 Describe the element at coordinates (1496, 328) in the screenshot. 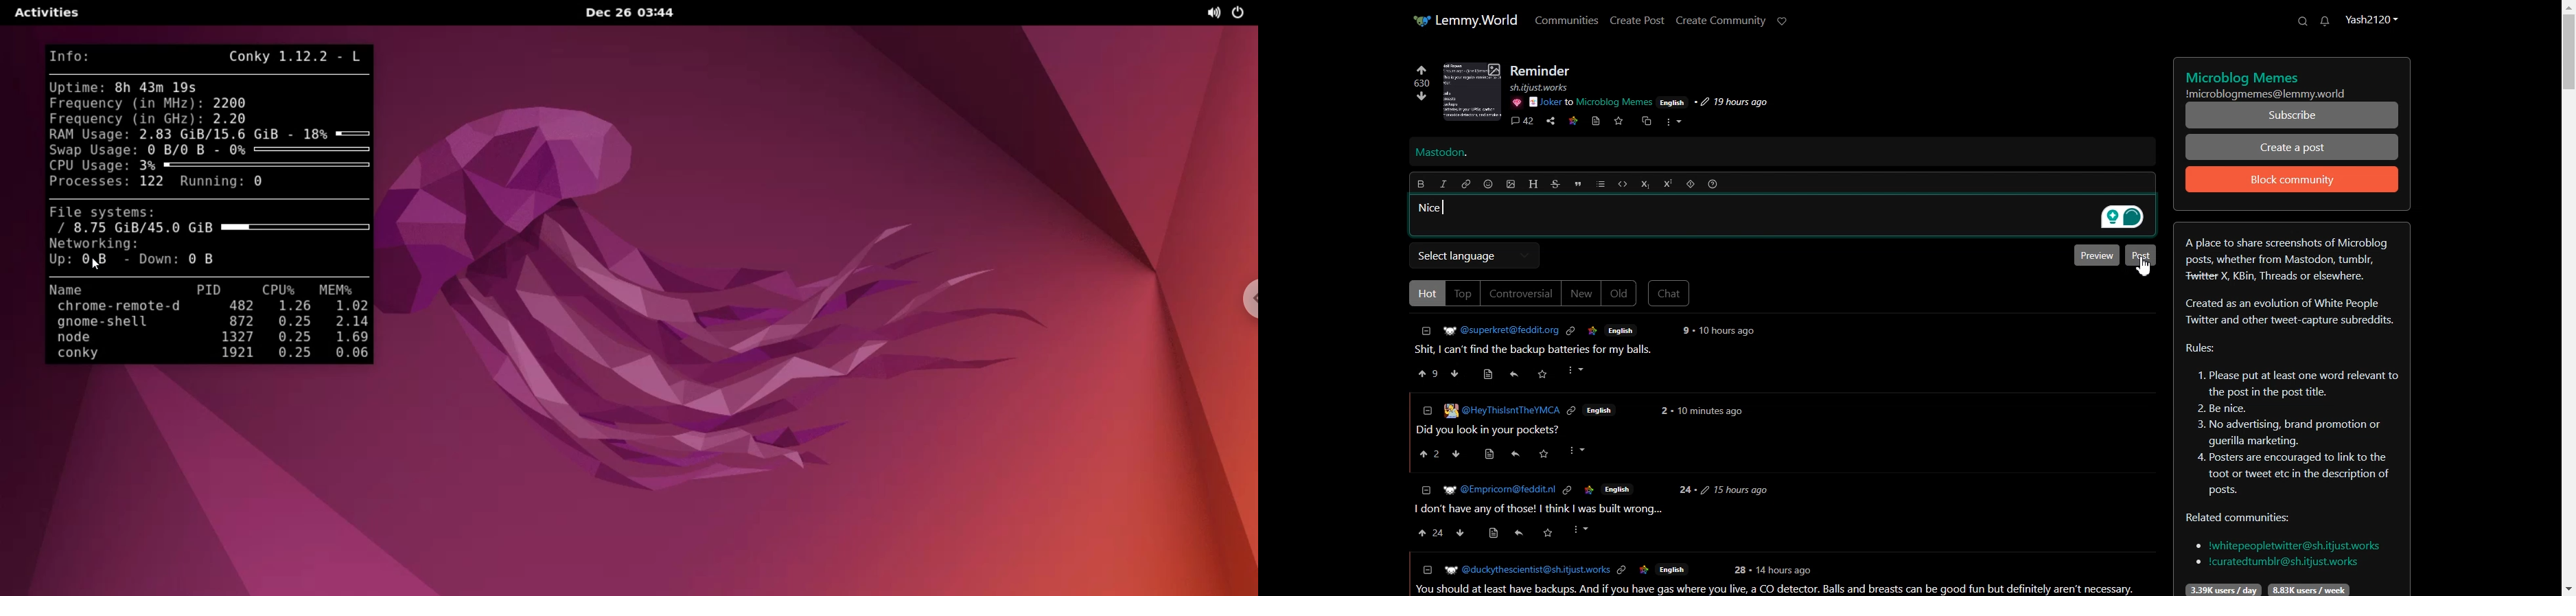

I see `superkret@feddit.org` at that location.